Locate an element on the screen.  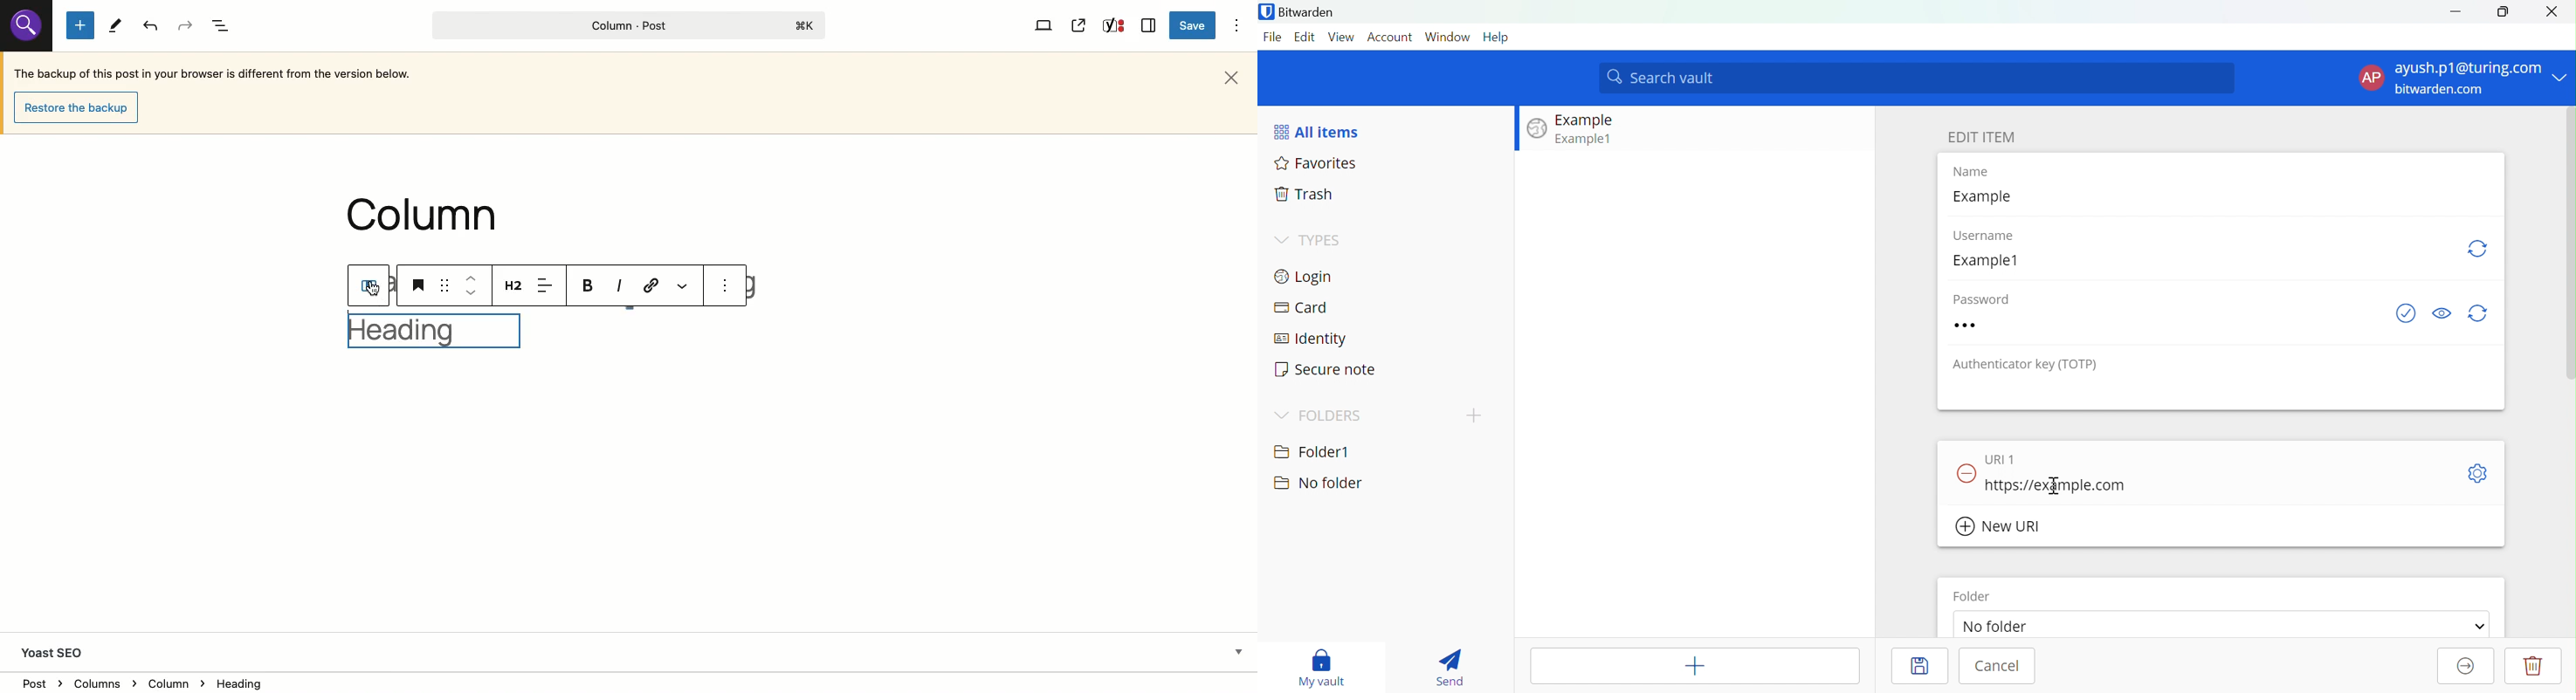
Options is located at coordinates (1238, 24).